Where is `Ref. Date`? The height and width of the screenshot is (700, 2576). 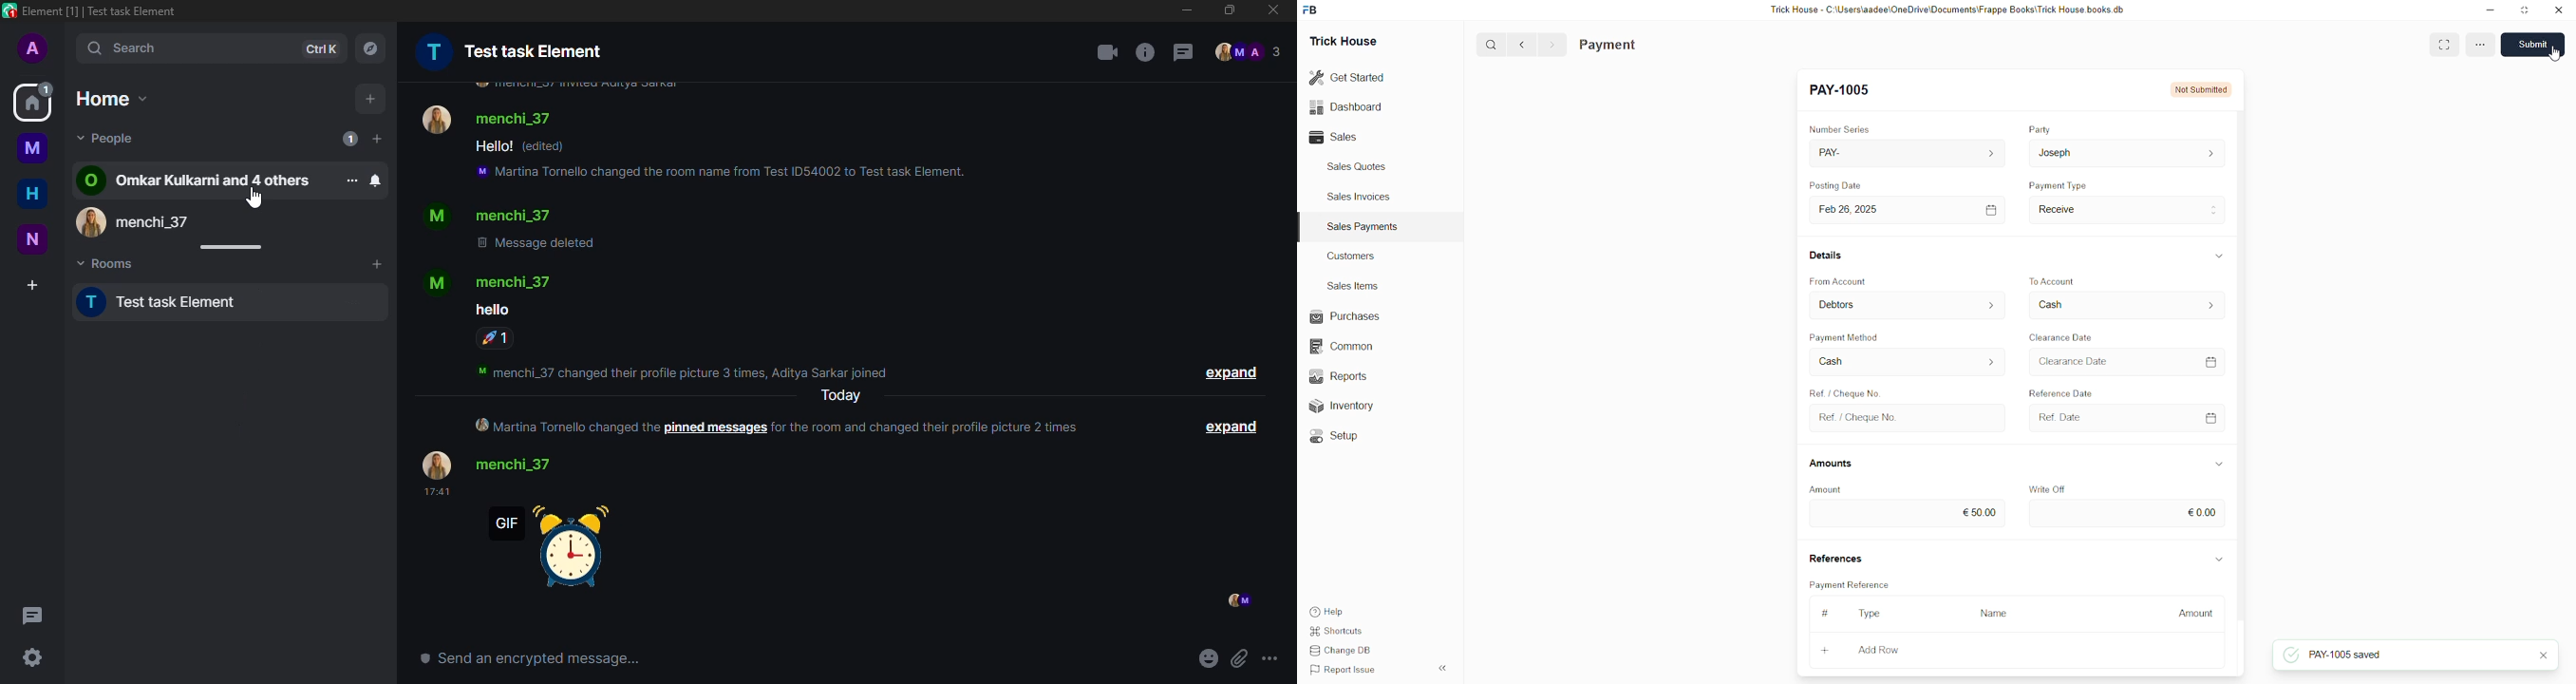
Ref. Date is located at coordinates (2129, 418).